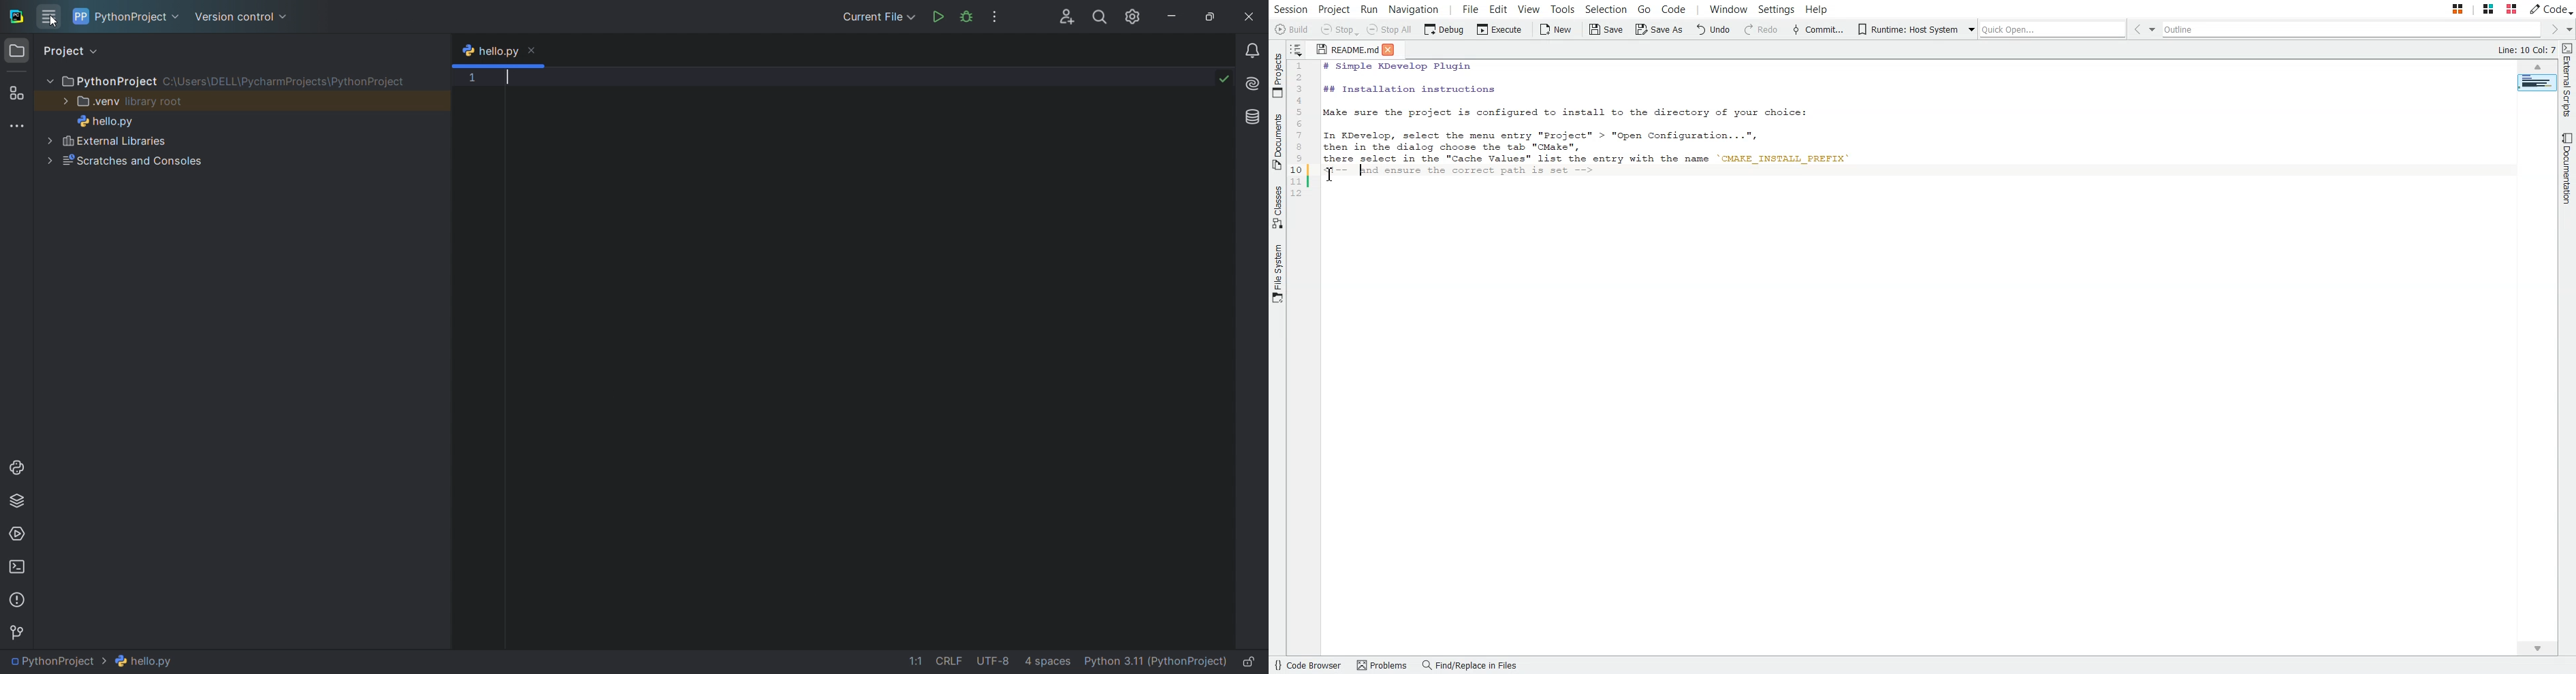 This screenshot has width=2576, height=700. I want to click on notifications, so click(1252, 52).